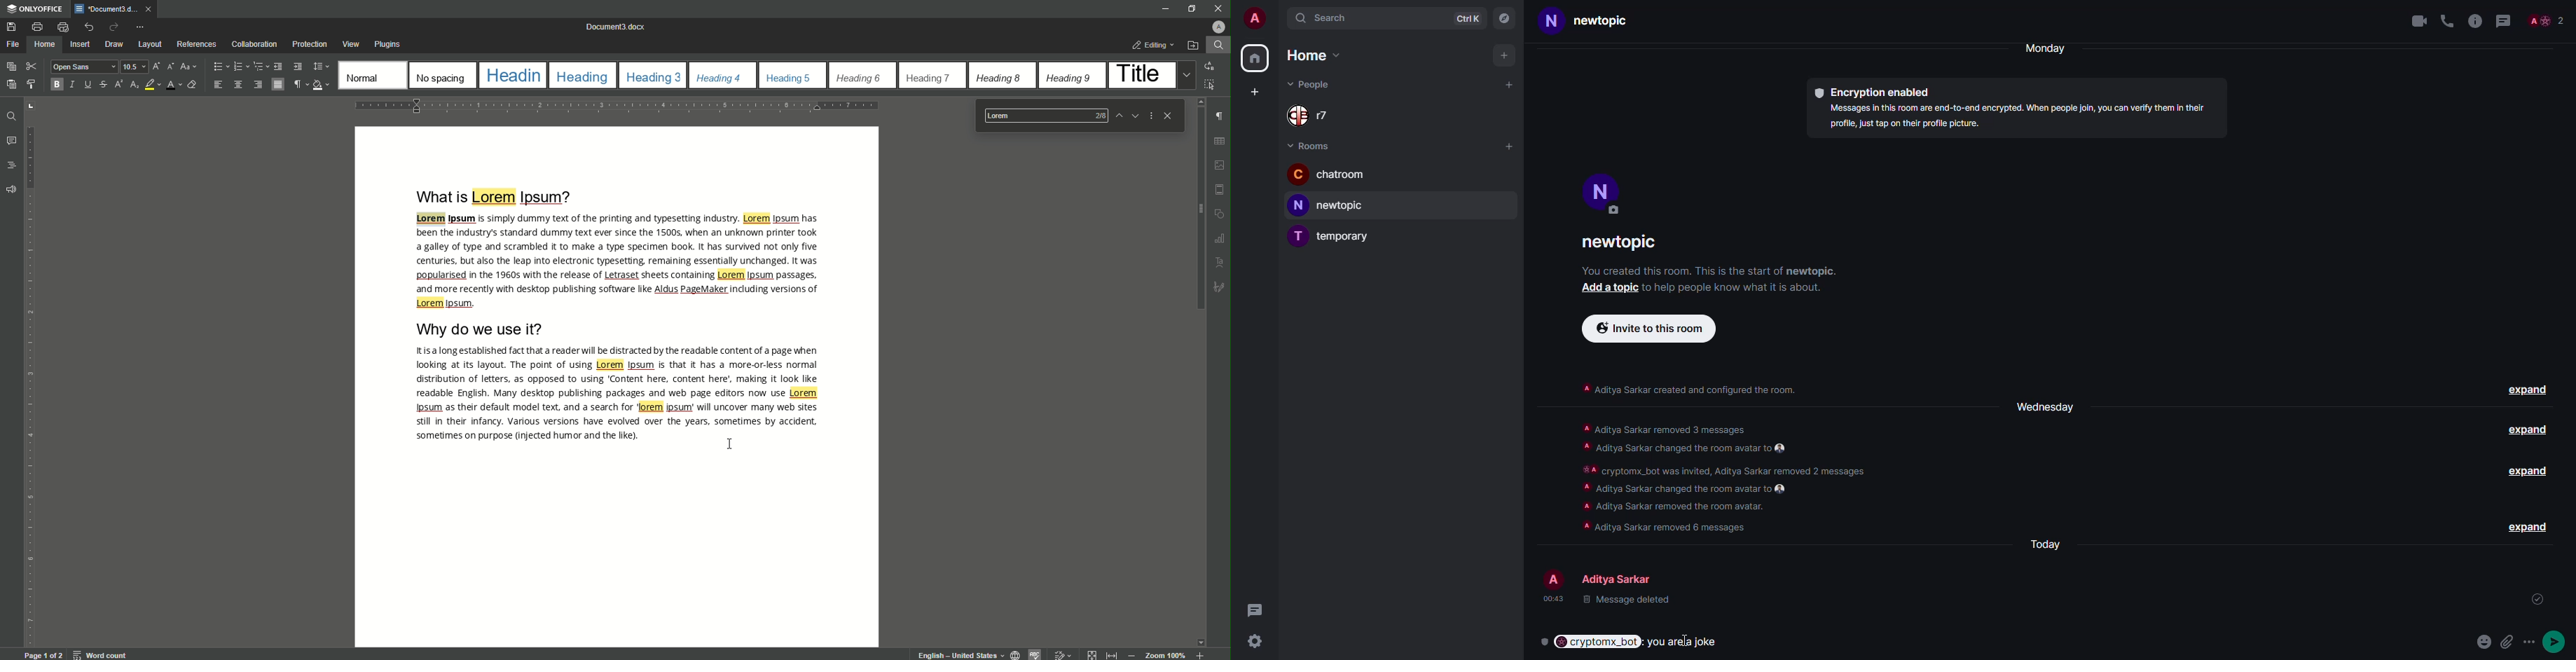 The image size is (2576, 672). I want to click on globe, so click(1015, 654).